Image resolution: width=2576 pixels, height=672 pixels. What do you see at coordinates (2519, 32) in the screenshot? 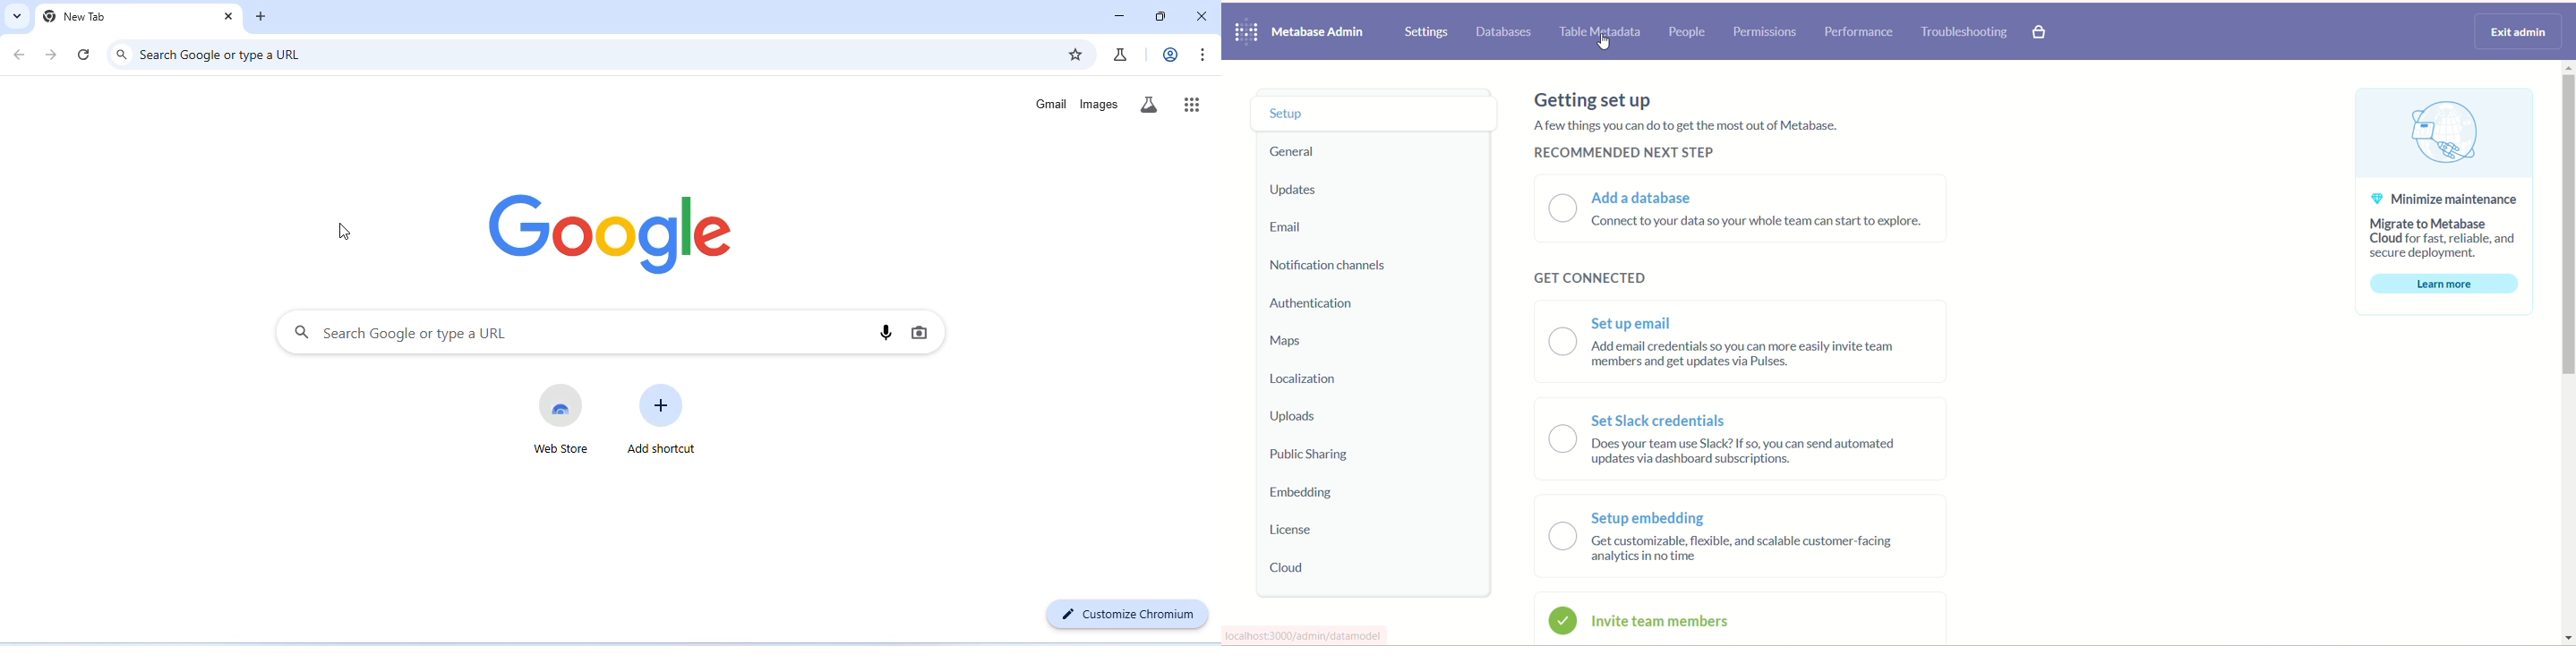
I see `exit admin` at bounding box center [2519, 32].